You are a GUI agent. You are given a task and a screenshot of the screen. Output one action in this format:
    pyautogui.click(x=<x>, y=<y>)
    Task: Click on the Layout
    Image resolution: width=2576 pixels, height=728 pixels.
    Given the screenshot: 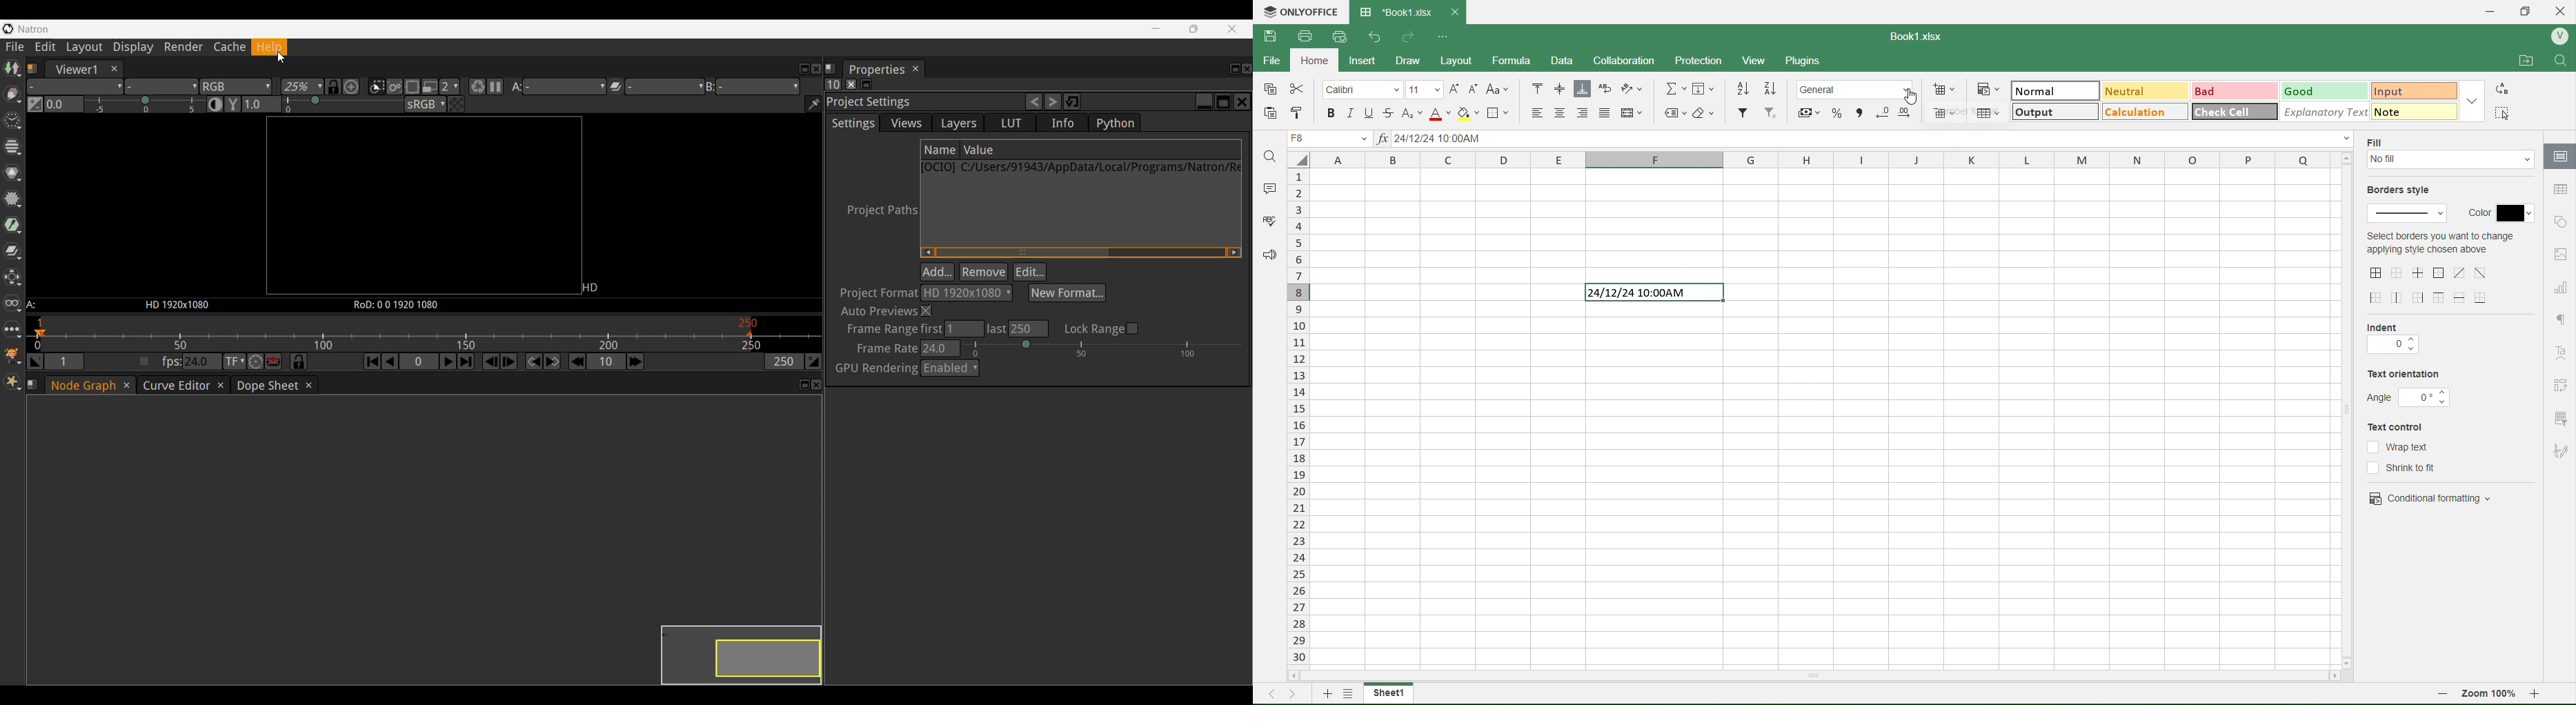 What is the action you would take?
    pyautogui.click(x=1466, y=61)
    